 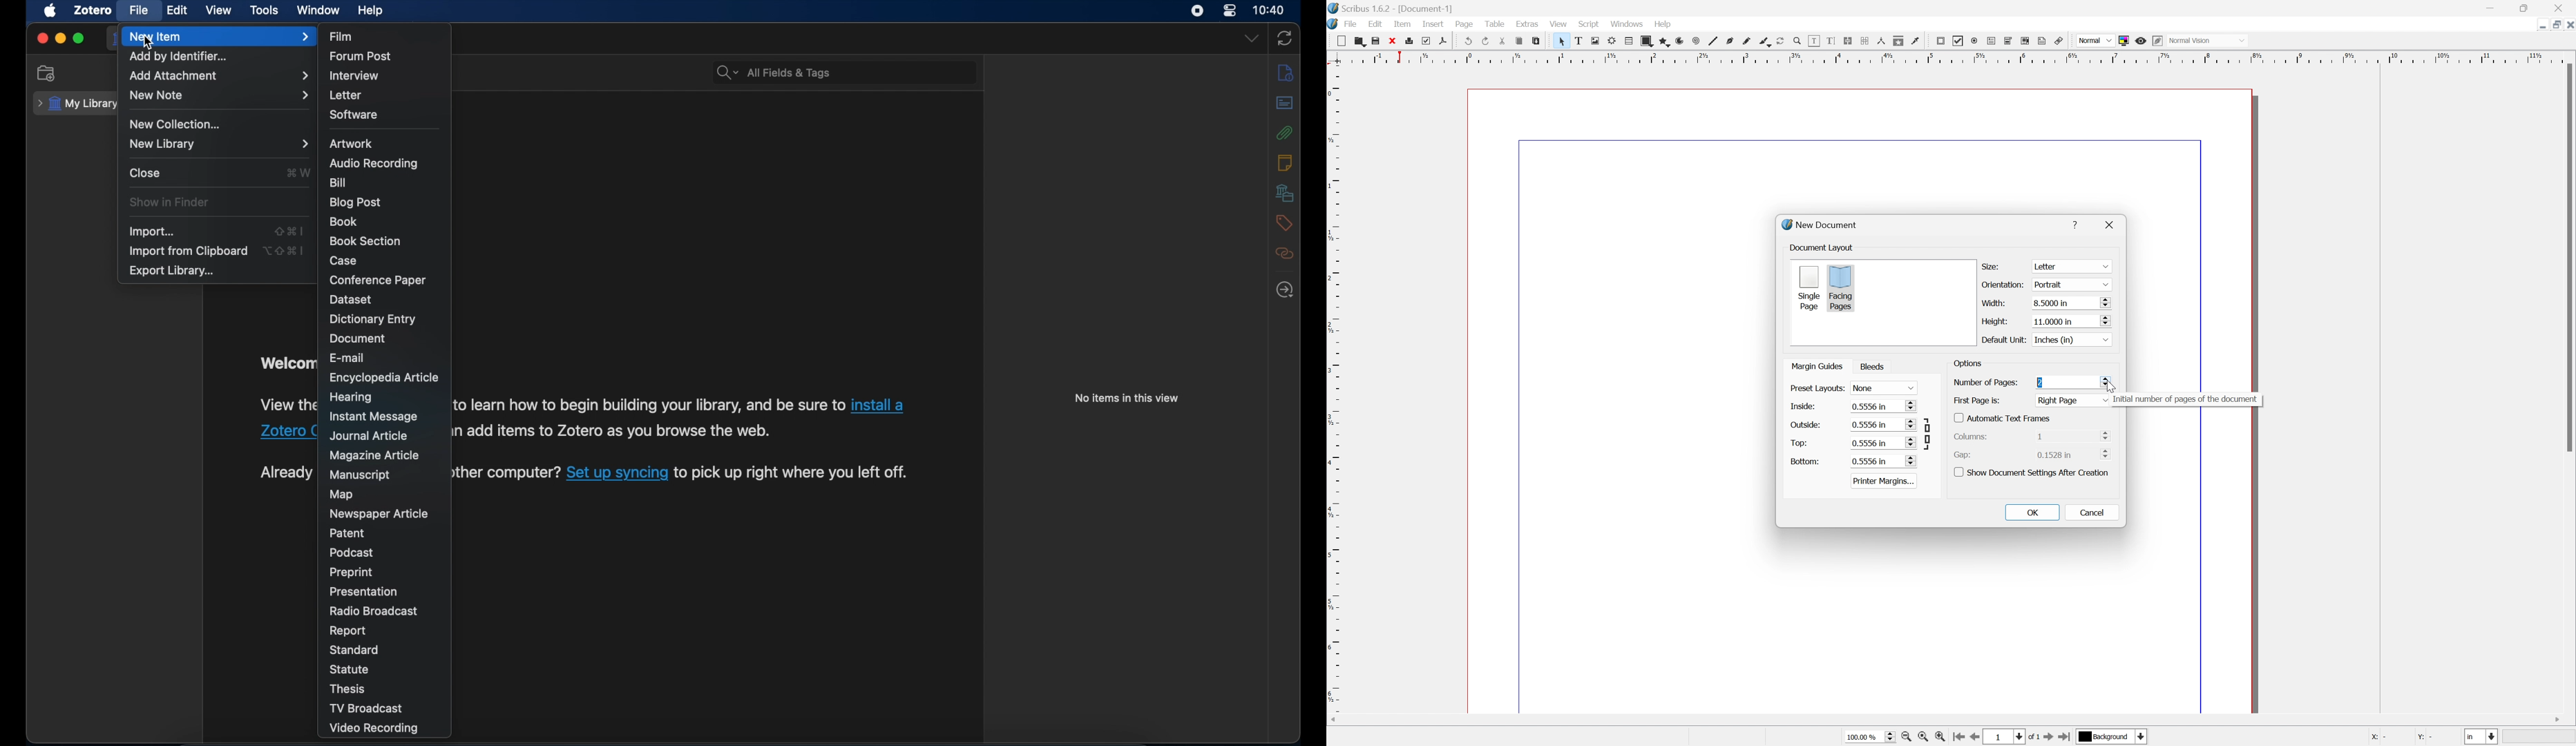 What do you see at coordinates (1396, 41) in the screenshot?
I see `Close` at bounding box center [1396, 41].